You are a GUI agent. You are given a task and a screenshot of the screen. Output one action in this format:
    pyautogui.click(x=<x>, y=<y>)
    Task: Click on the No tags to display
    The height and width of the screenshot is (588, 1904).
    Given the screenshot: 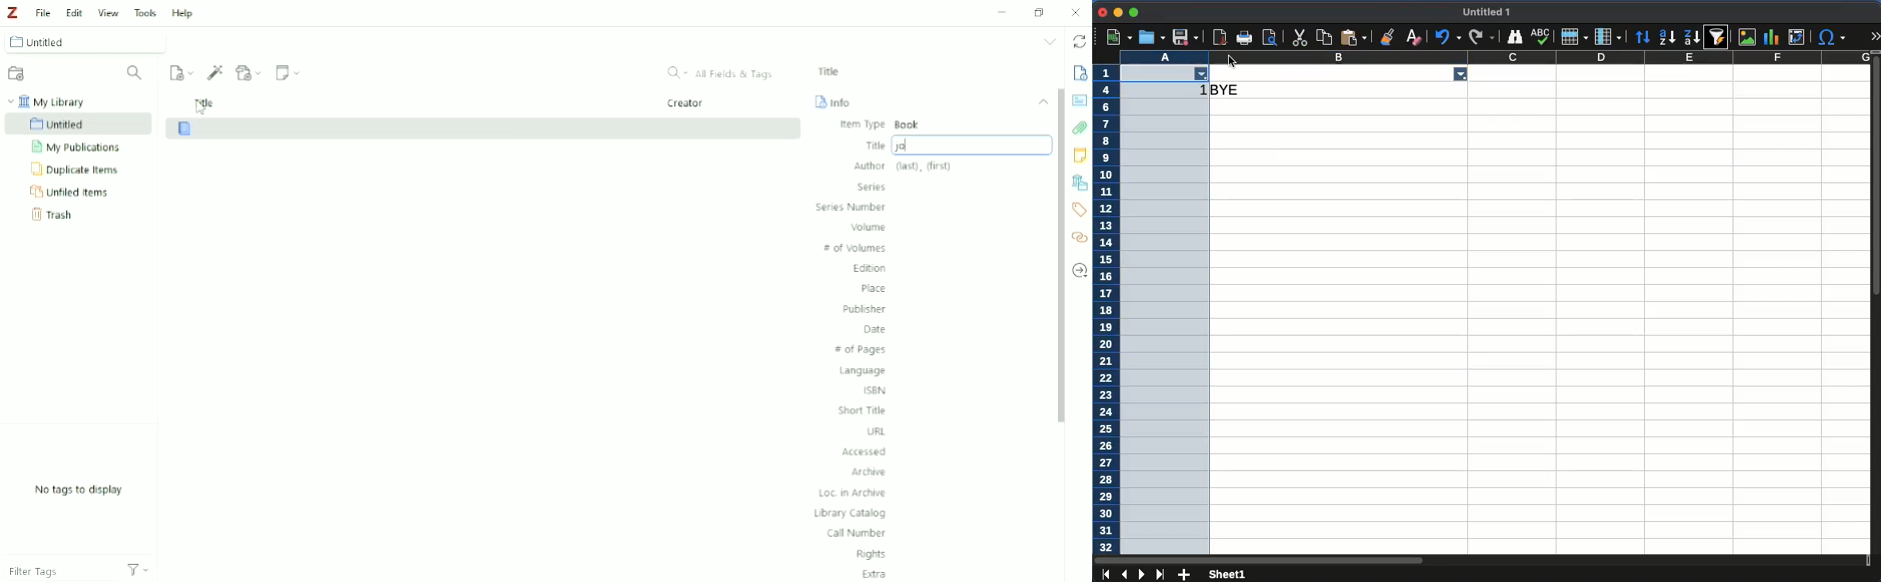 What is the action you would take?
    pyautogui.click(x=79, y=490)
    